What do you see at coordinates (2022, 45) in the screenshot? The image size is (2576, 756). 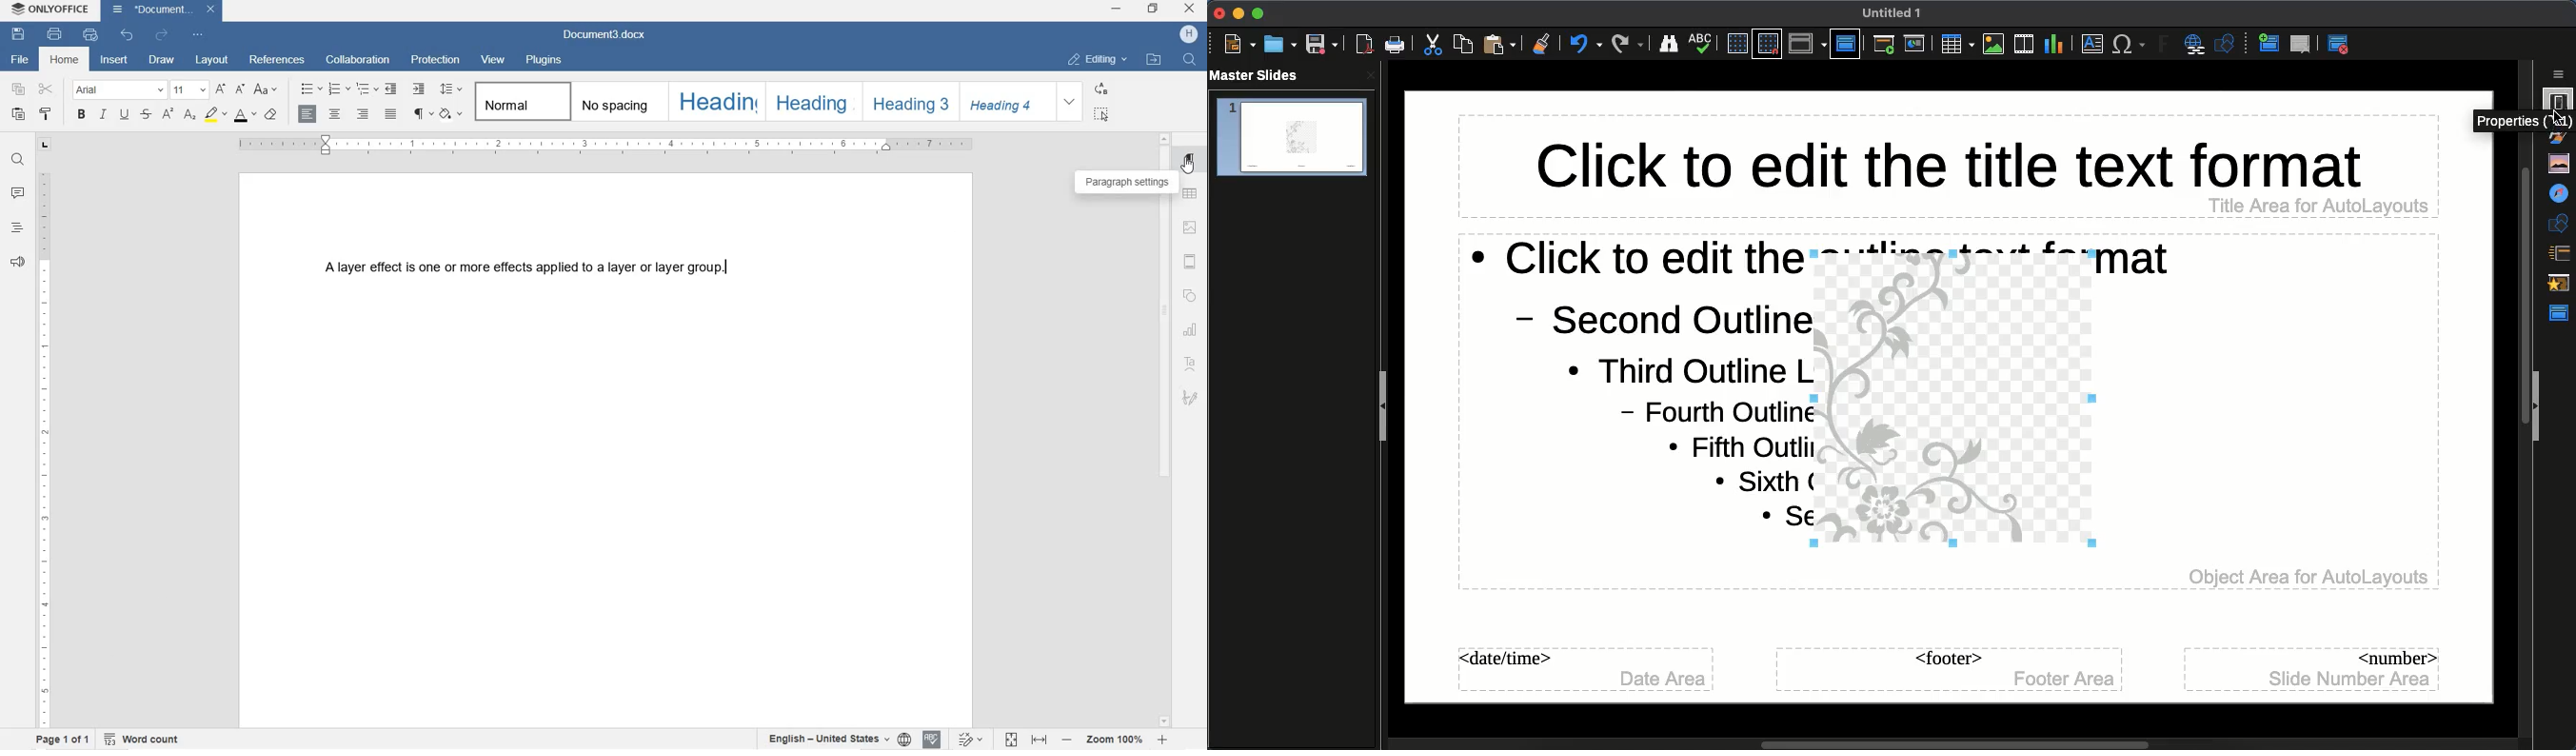 I see `Video audio` at bounding box center [2022, 45].